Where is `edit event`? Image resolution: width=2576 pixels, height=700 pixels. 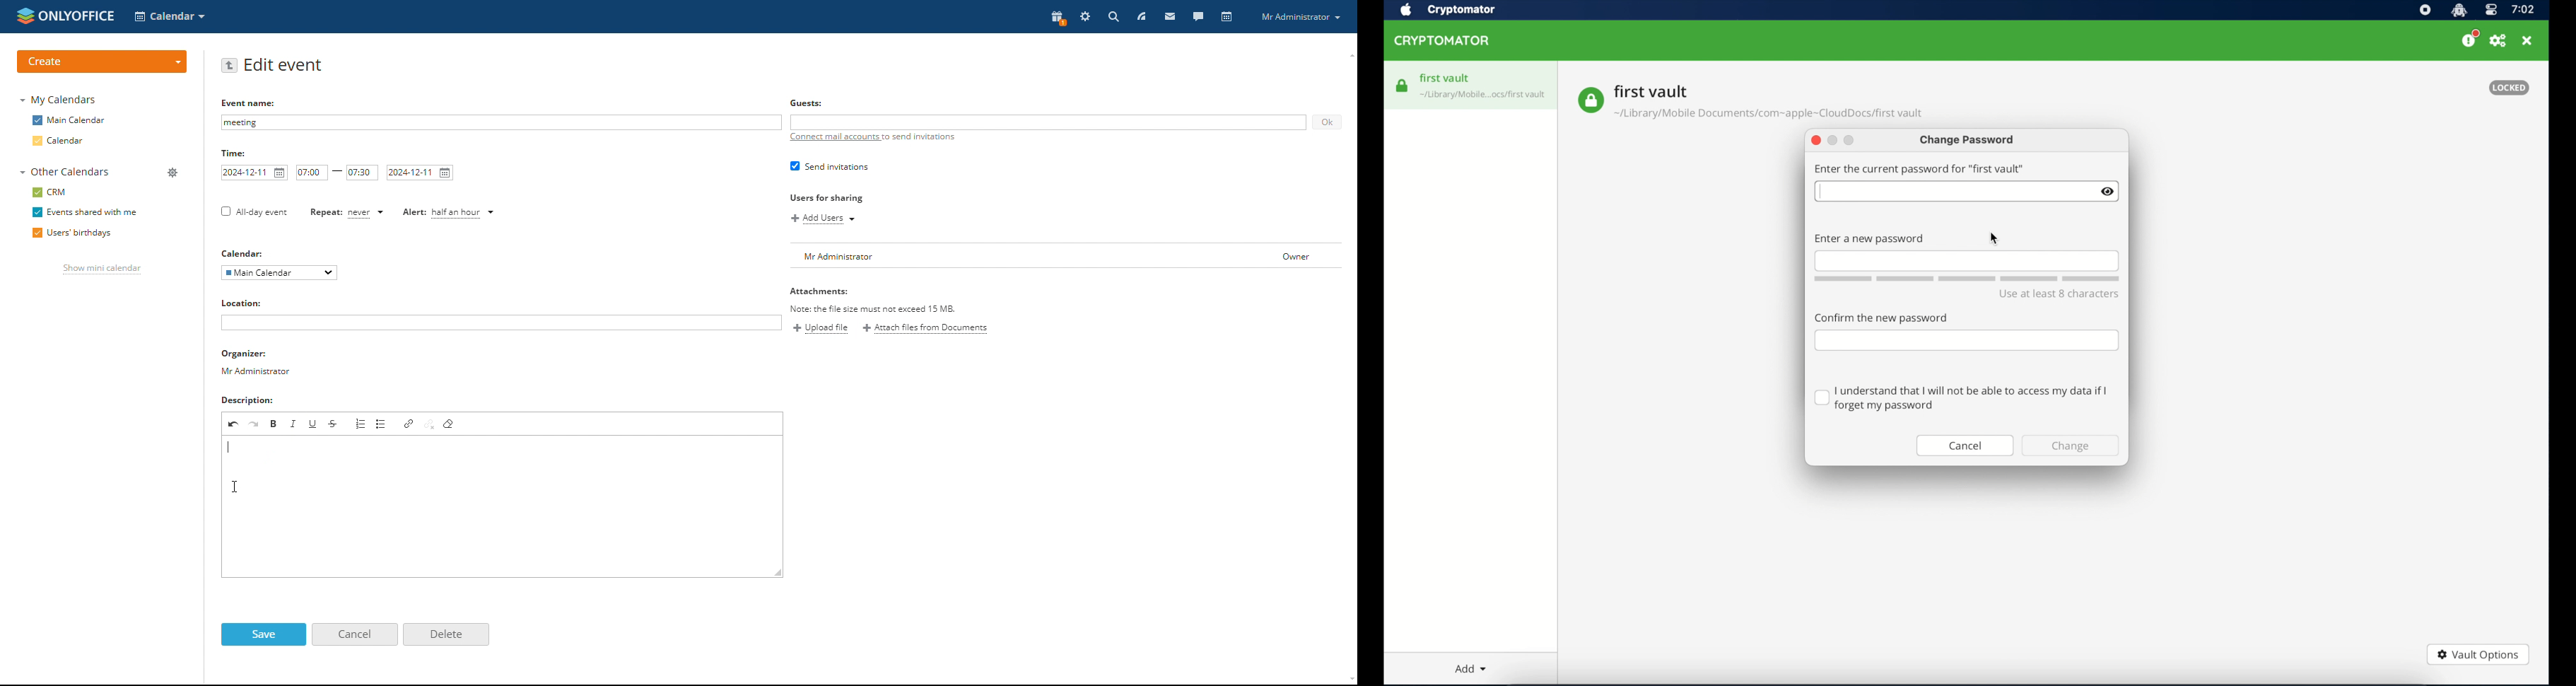
edit event is located at coordinates (283, 66).